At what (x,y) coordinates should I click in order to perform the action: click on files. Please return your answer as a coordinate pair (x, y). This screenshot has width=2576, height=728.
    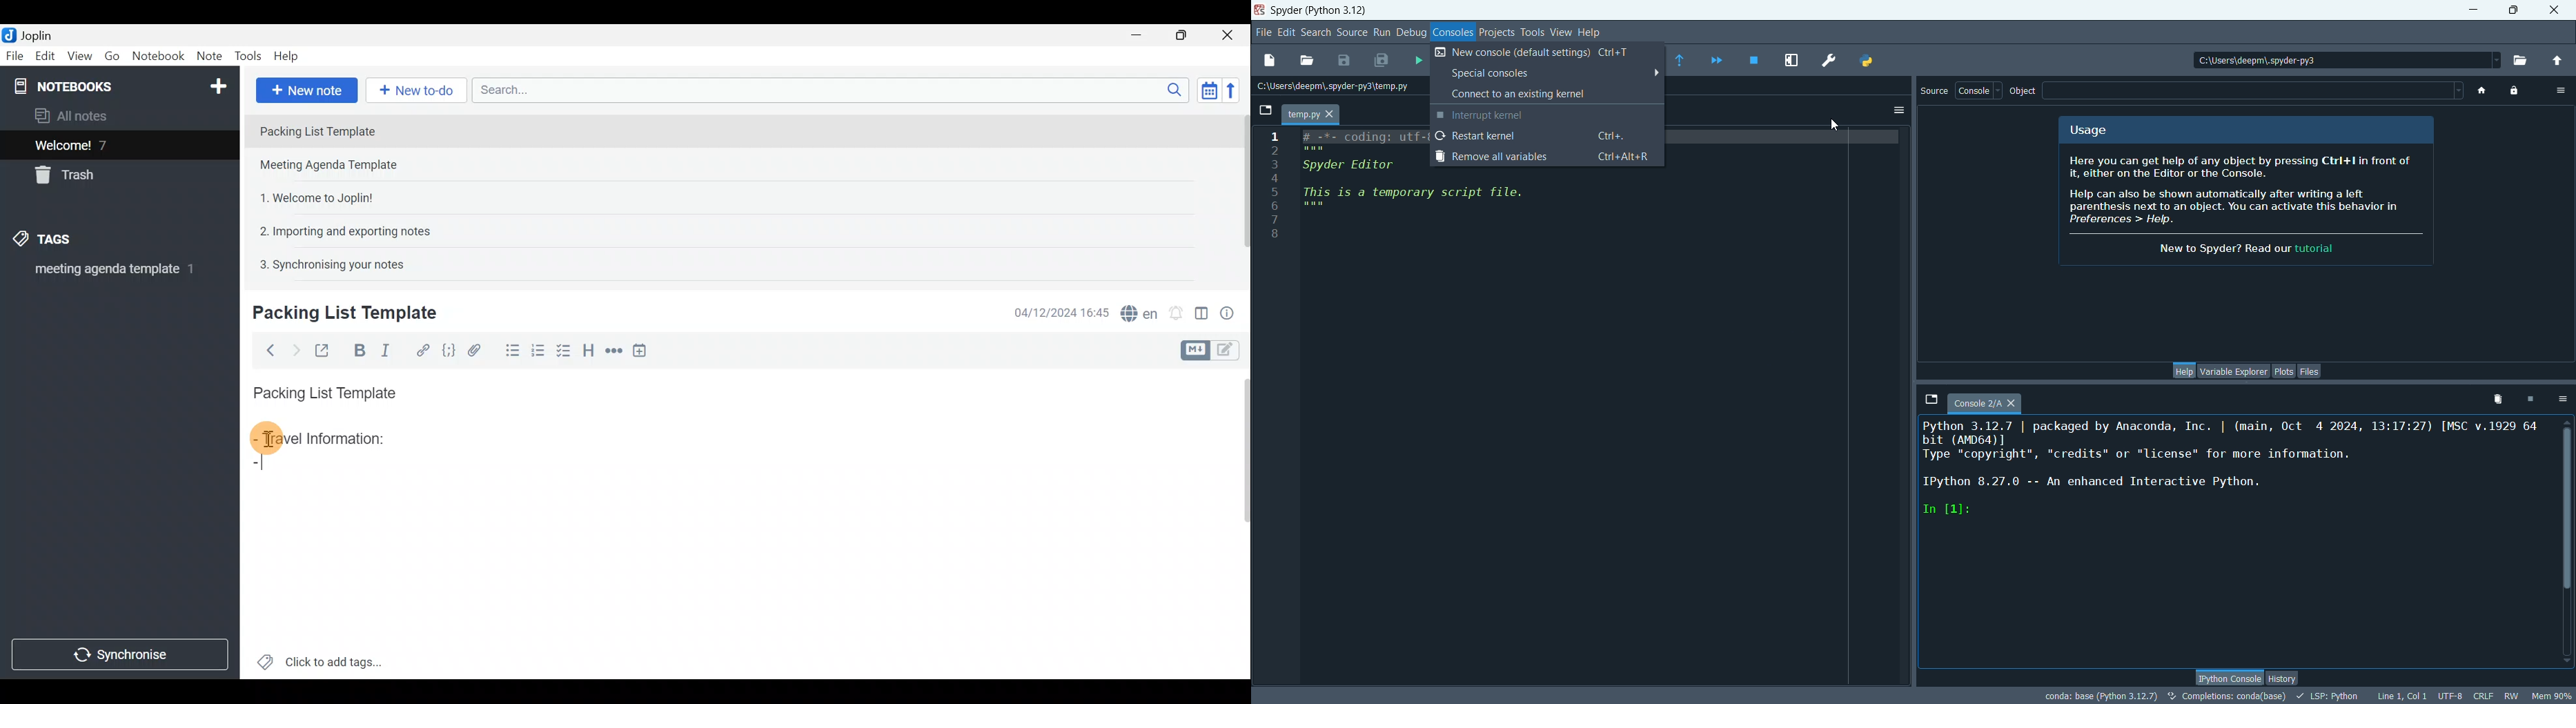
    Looking at the image, I should click on (2310, 371).